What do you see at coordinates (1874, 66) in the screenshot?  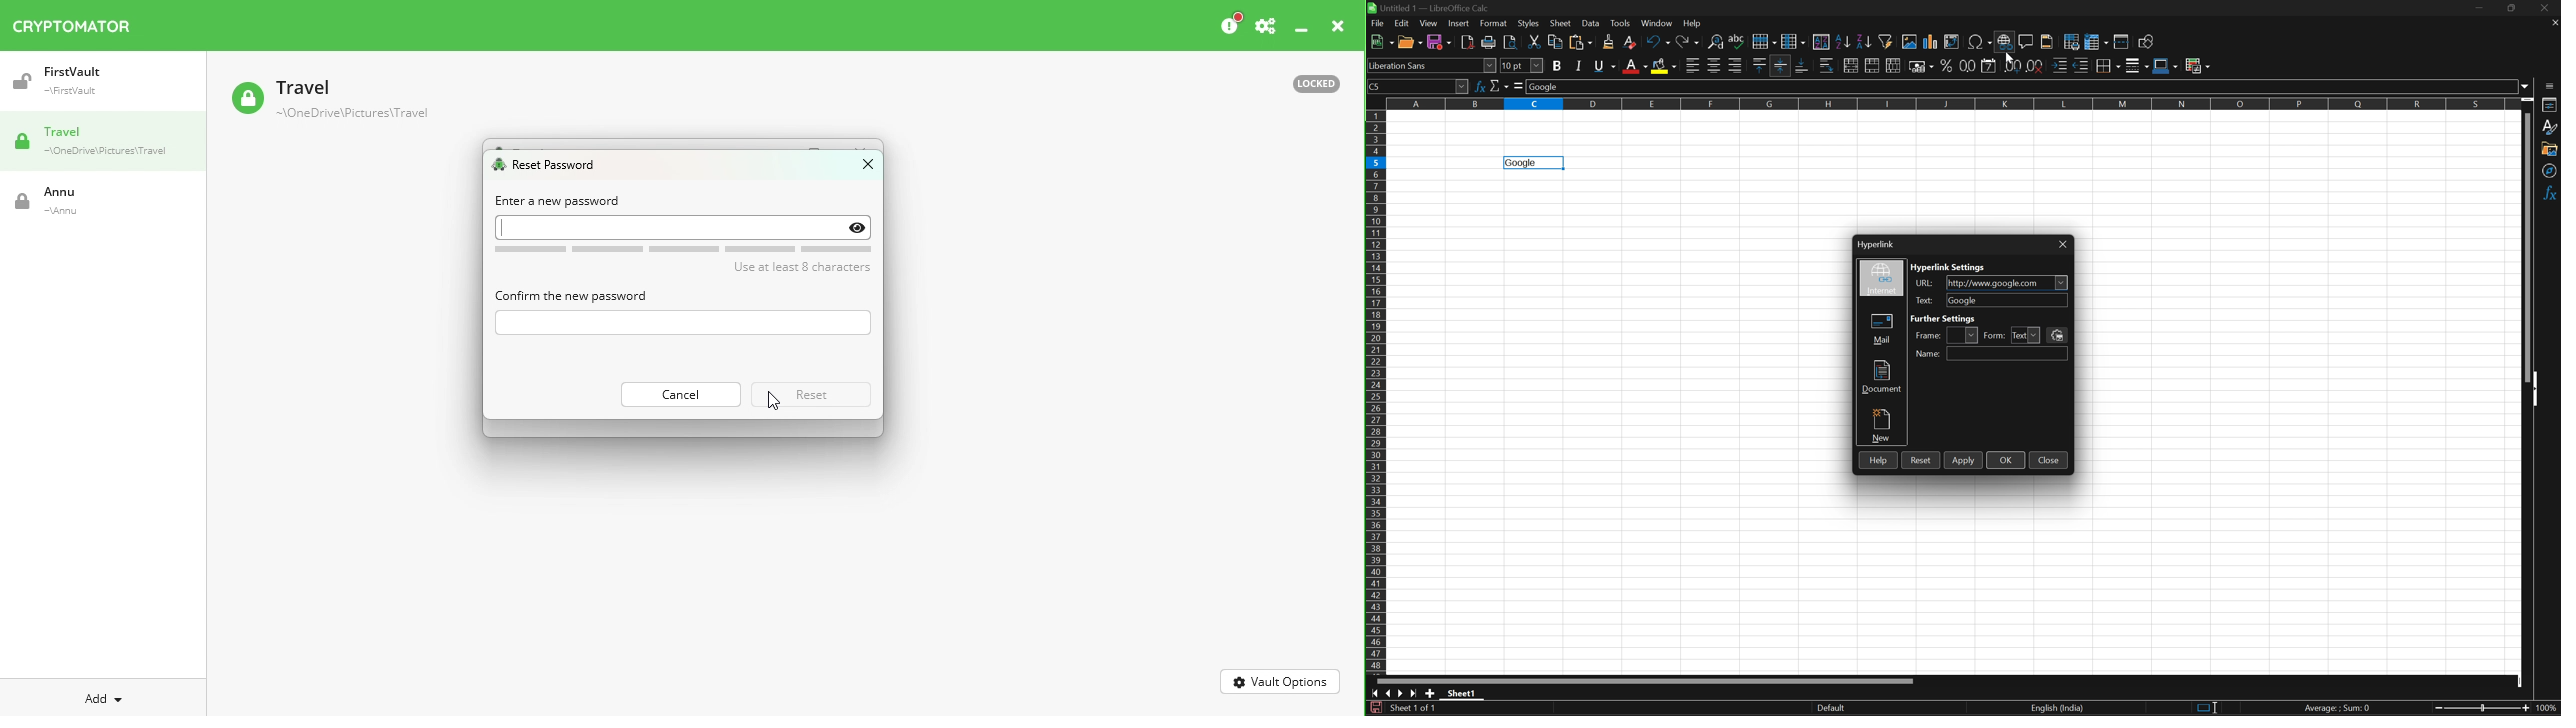 I see `Merge cells` at bounding box center [1874, 66].